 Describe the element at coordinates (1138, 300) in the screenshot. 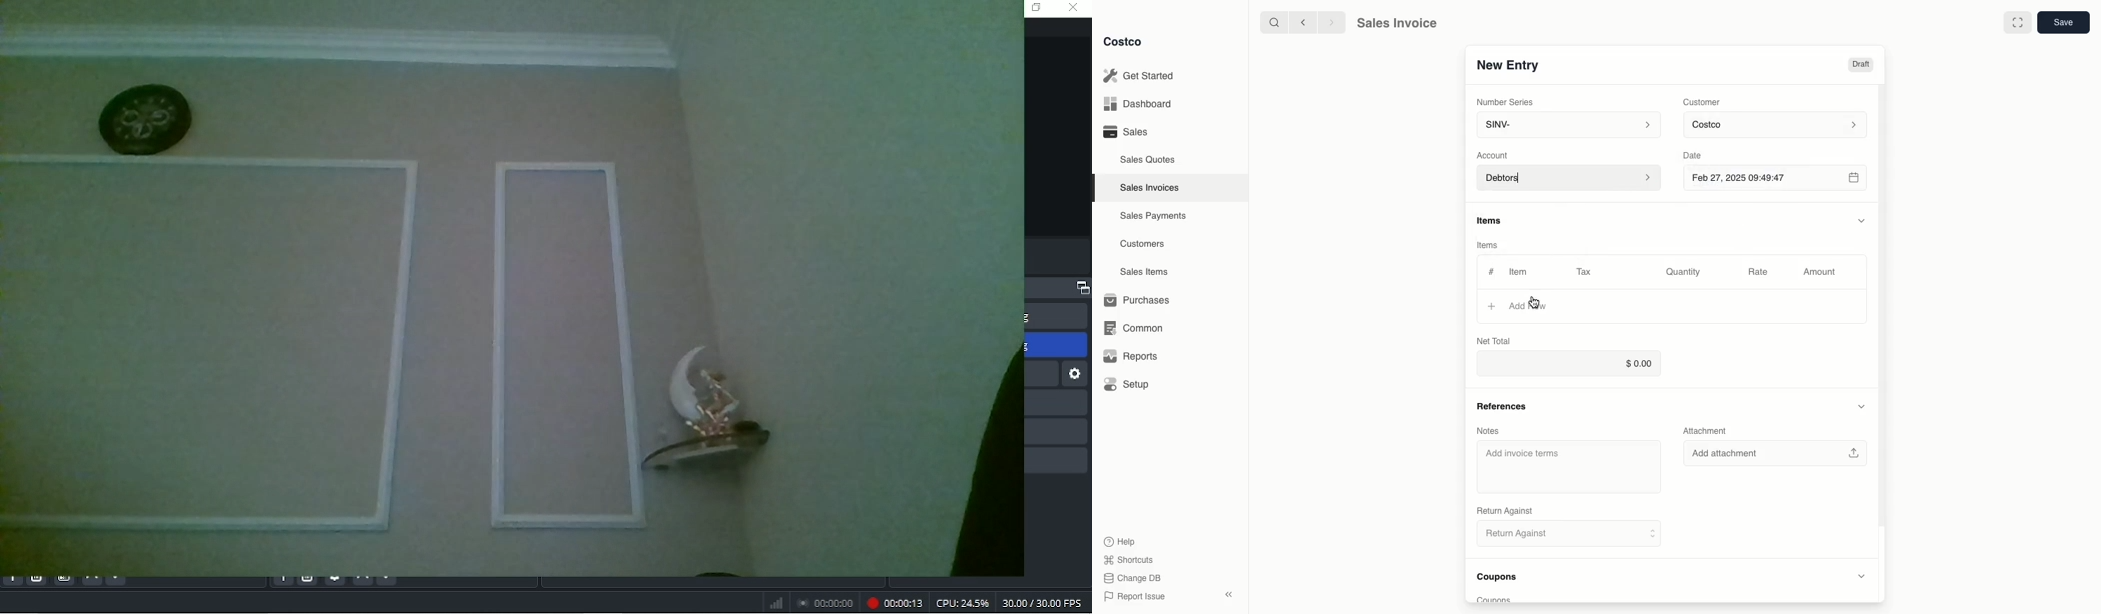

I see `Purchases` at that location.